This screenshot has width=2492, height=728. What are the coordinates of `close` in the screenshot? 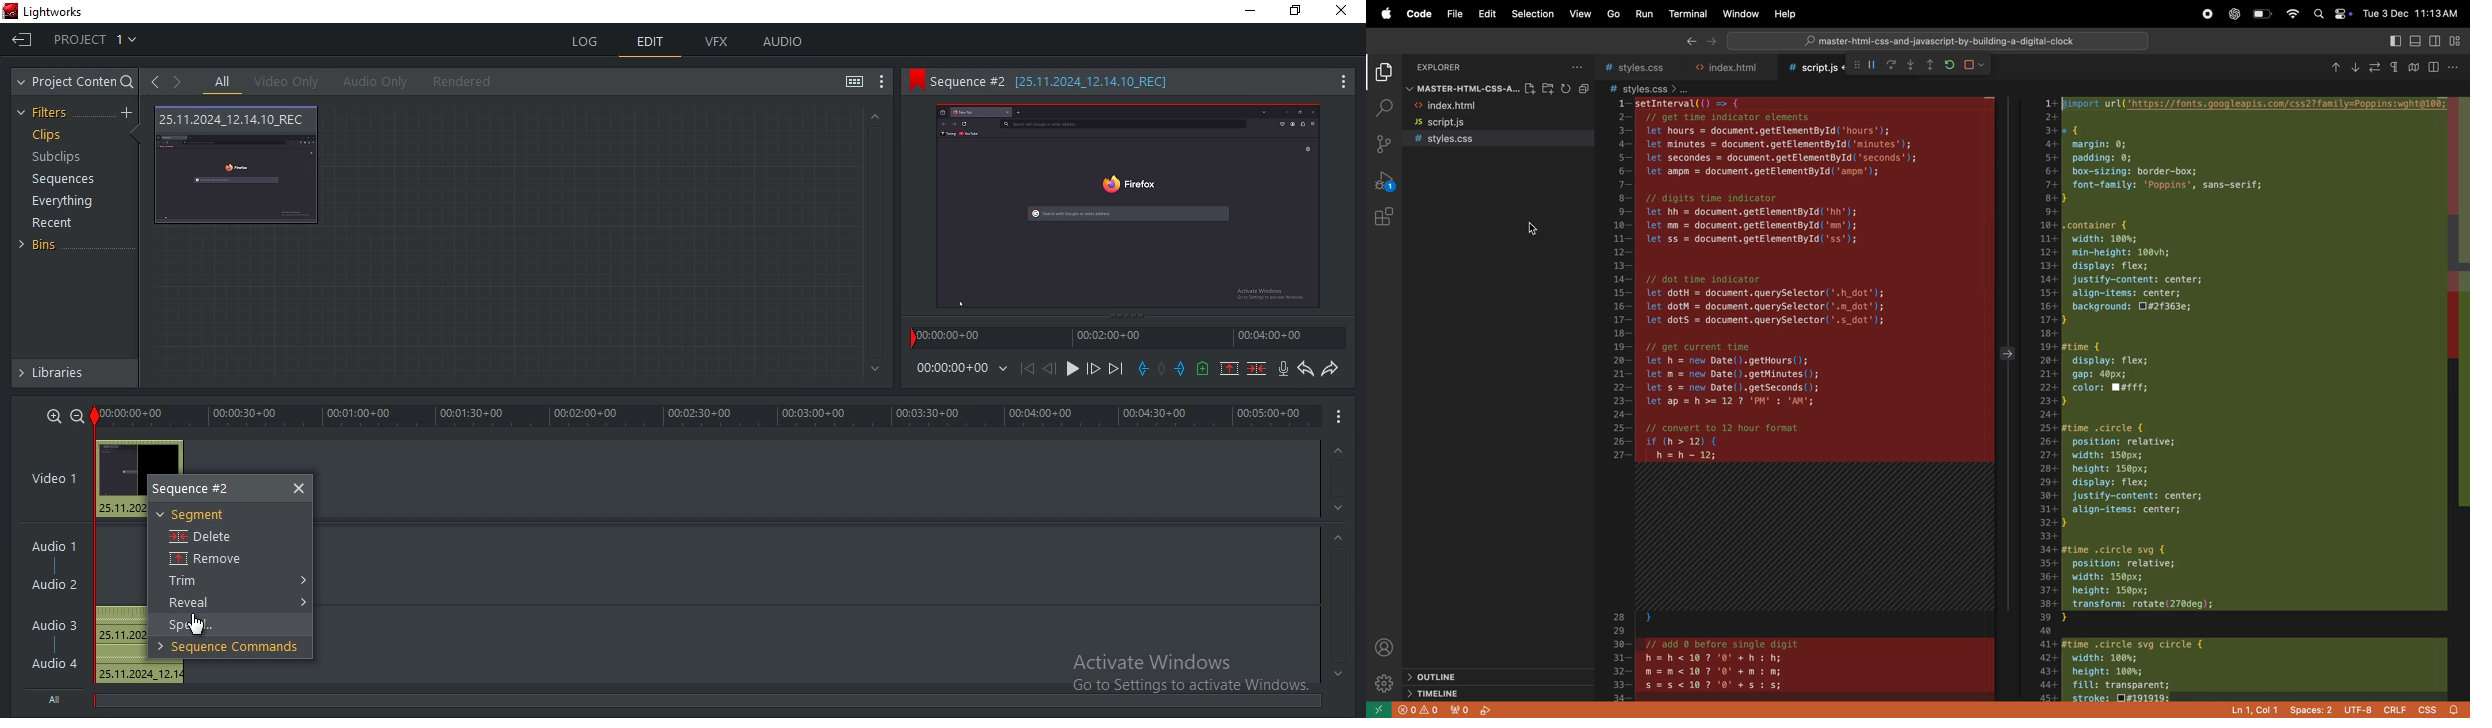 It's located at (1346, 12).